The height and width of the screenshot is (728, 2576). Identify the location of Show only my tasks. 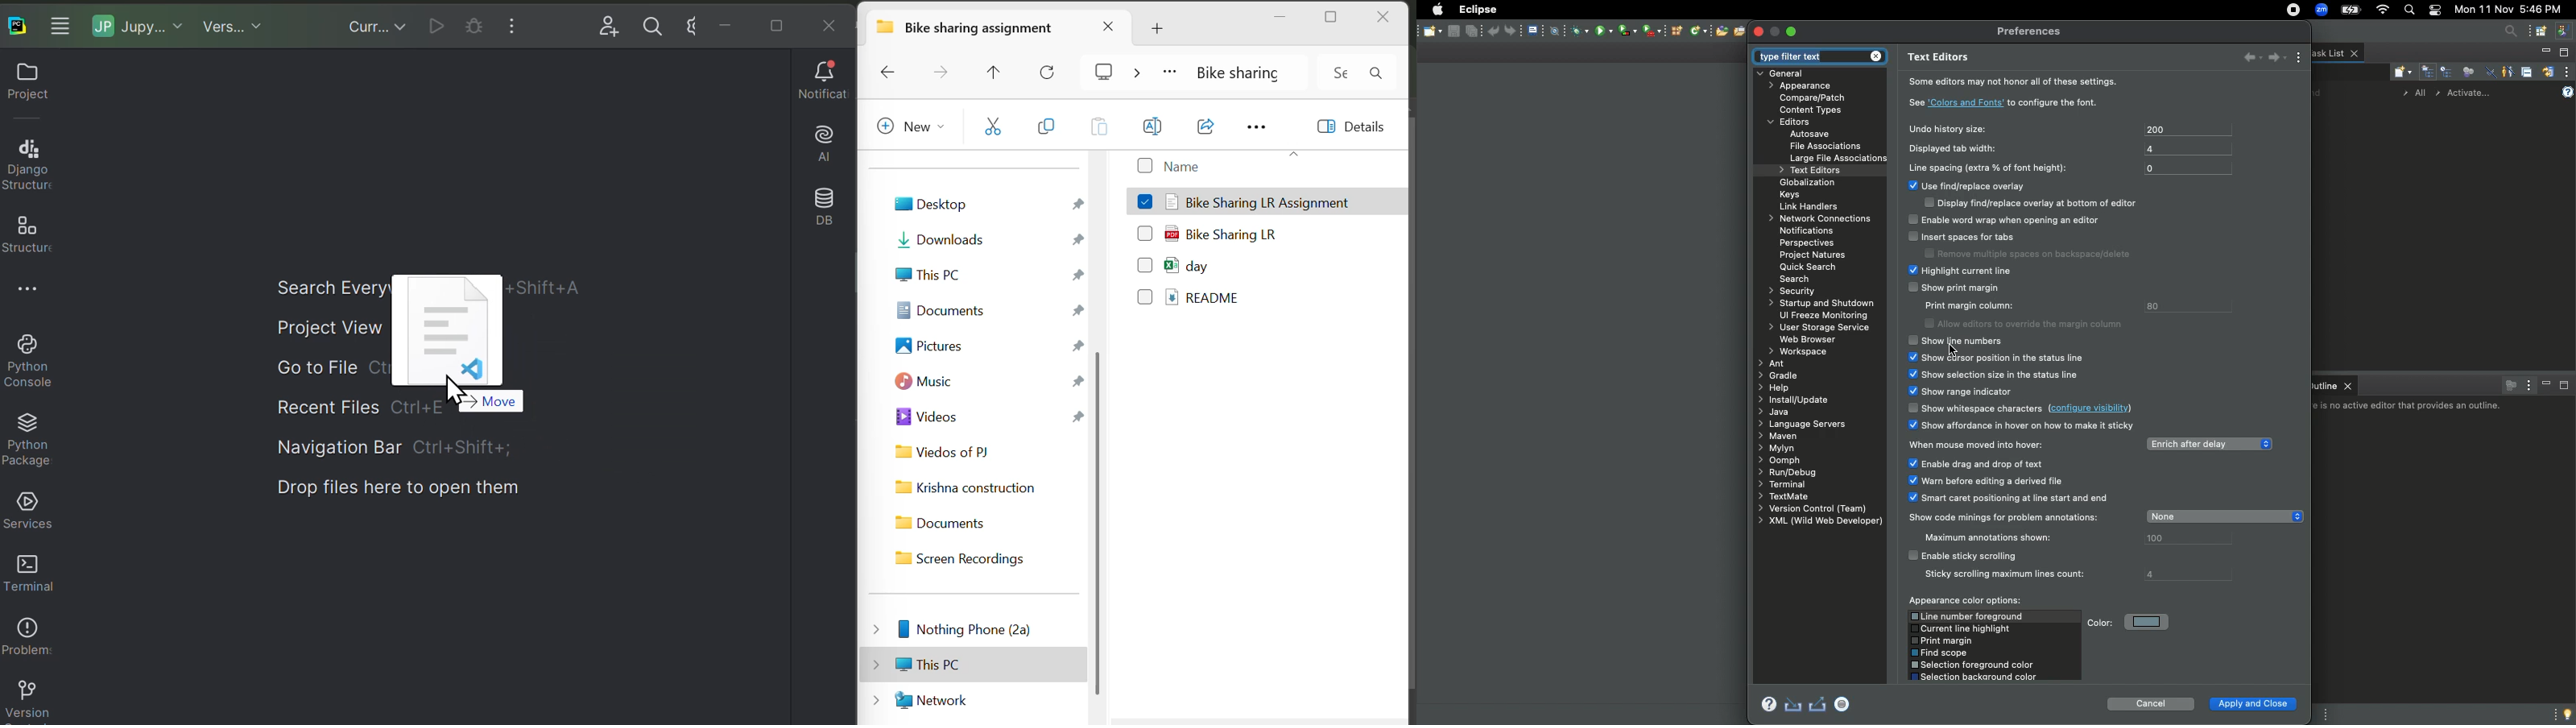
(2508, 72).